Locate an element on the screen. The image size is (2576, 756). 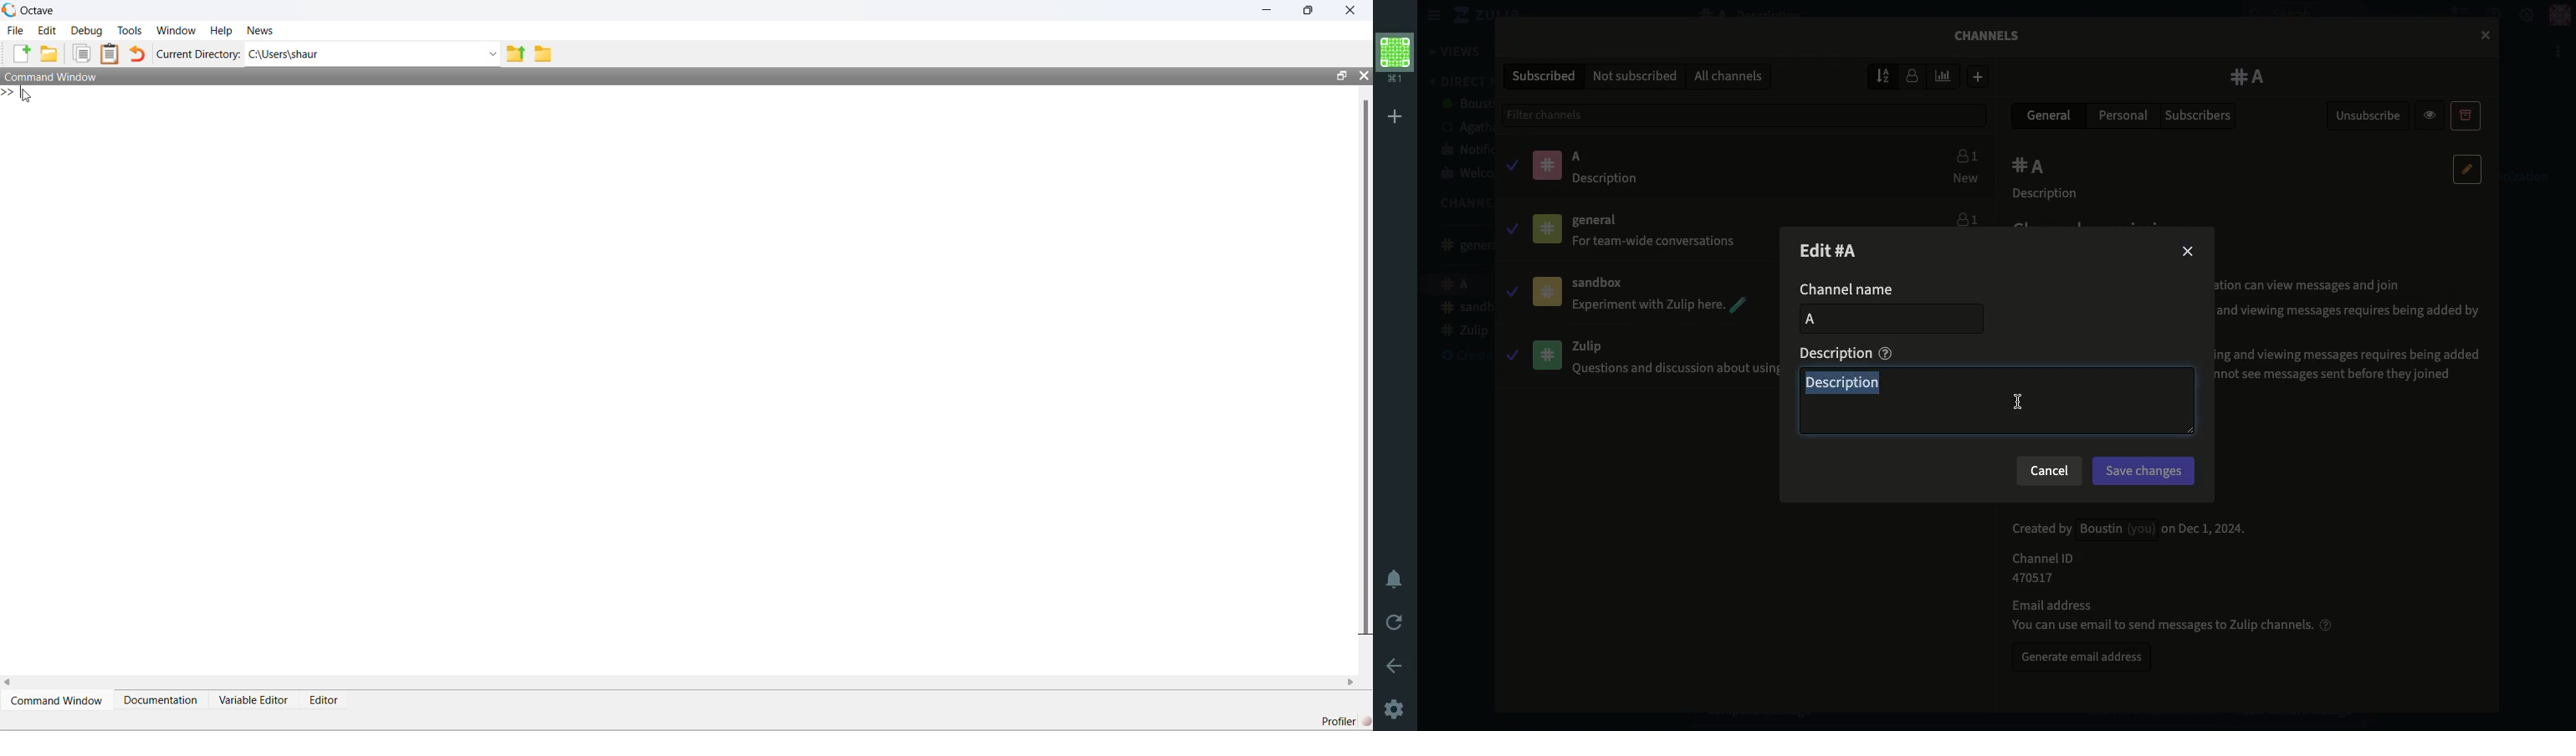
Save changes is located at coordinates (2145, 471).